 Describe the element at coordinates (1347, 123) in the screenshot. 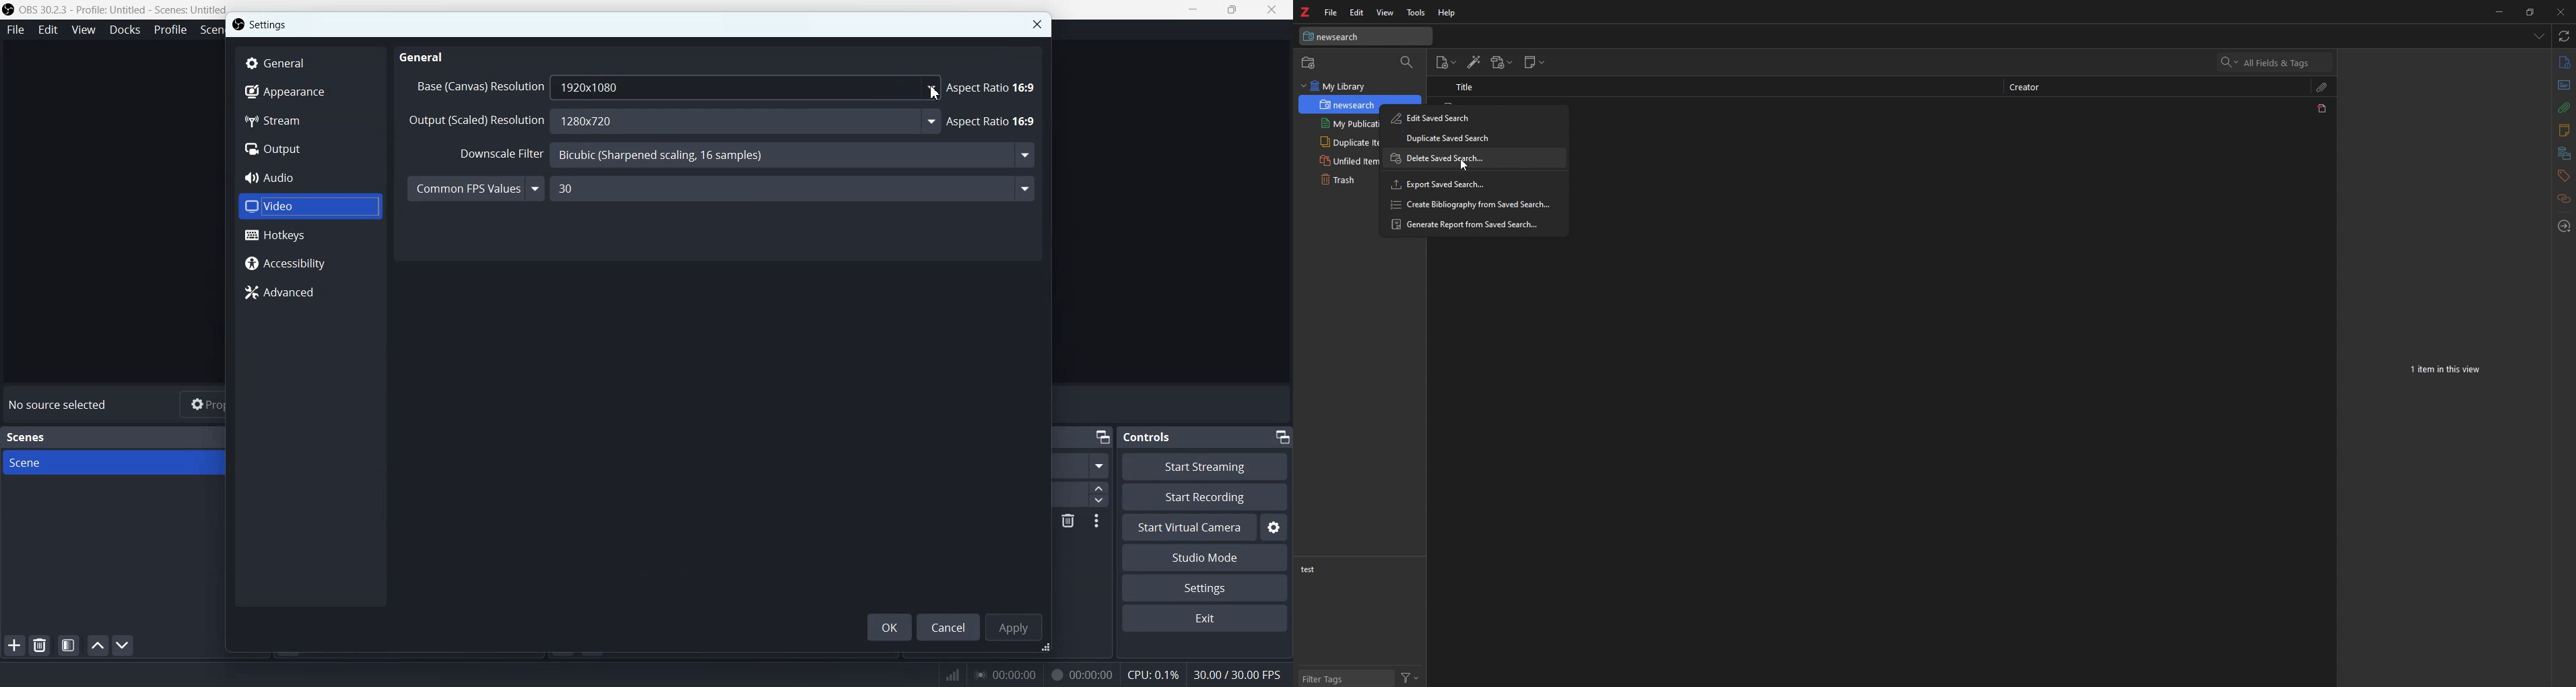

I see `My Publications` at that location.